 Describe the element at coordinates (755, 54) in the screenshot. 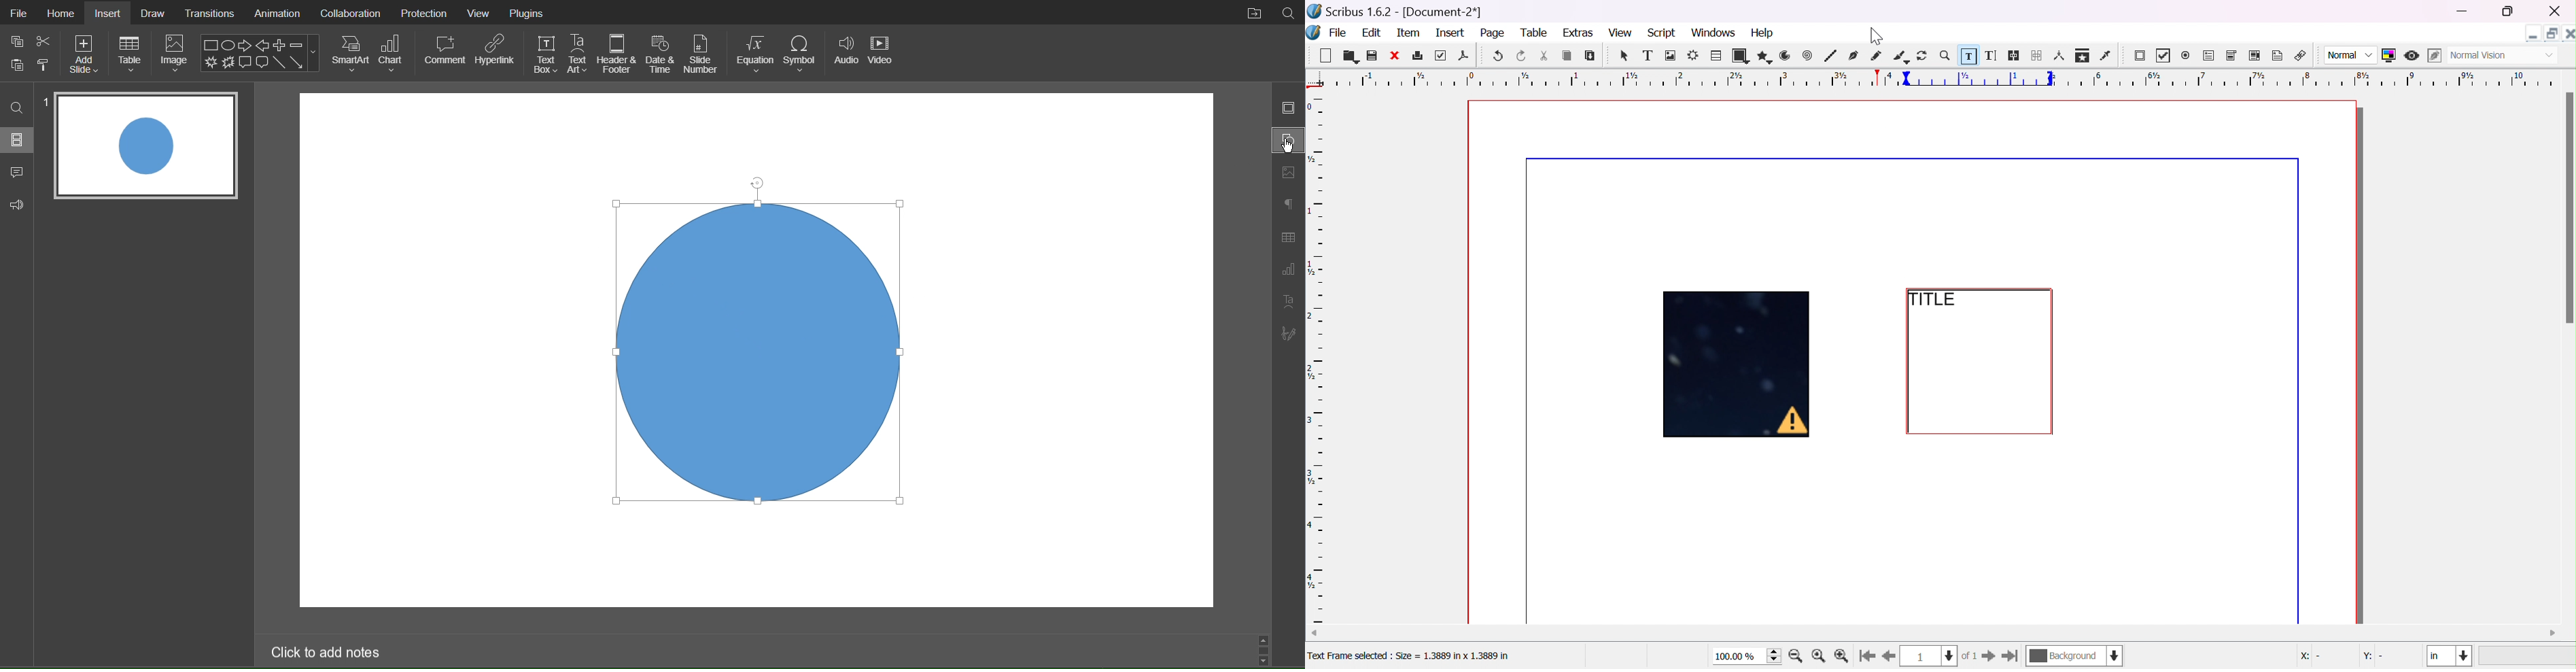

I see `Equation` at that location.